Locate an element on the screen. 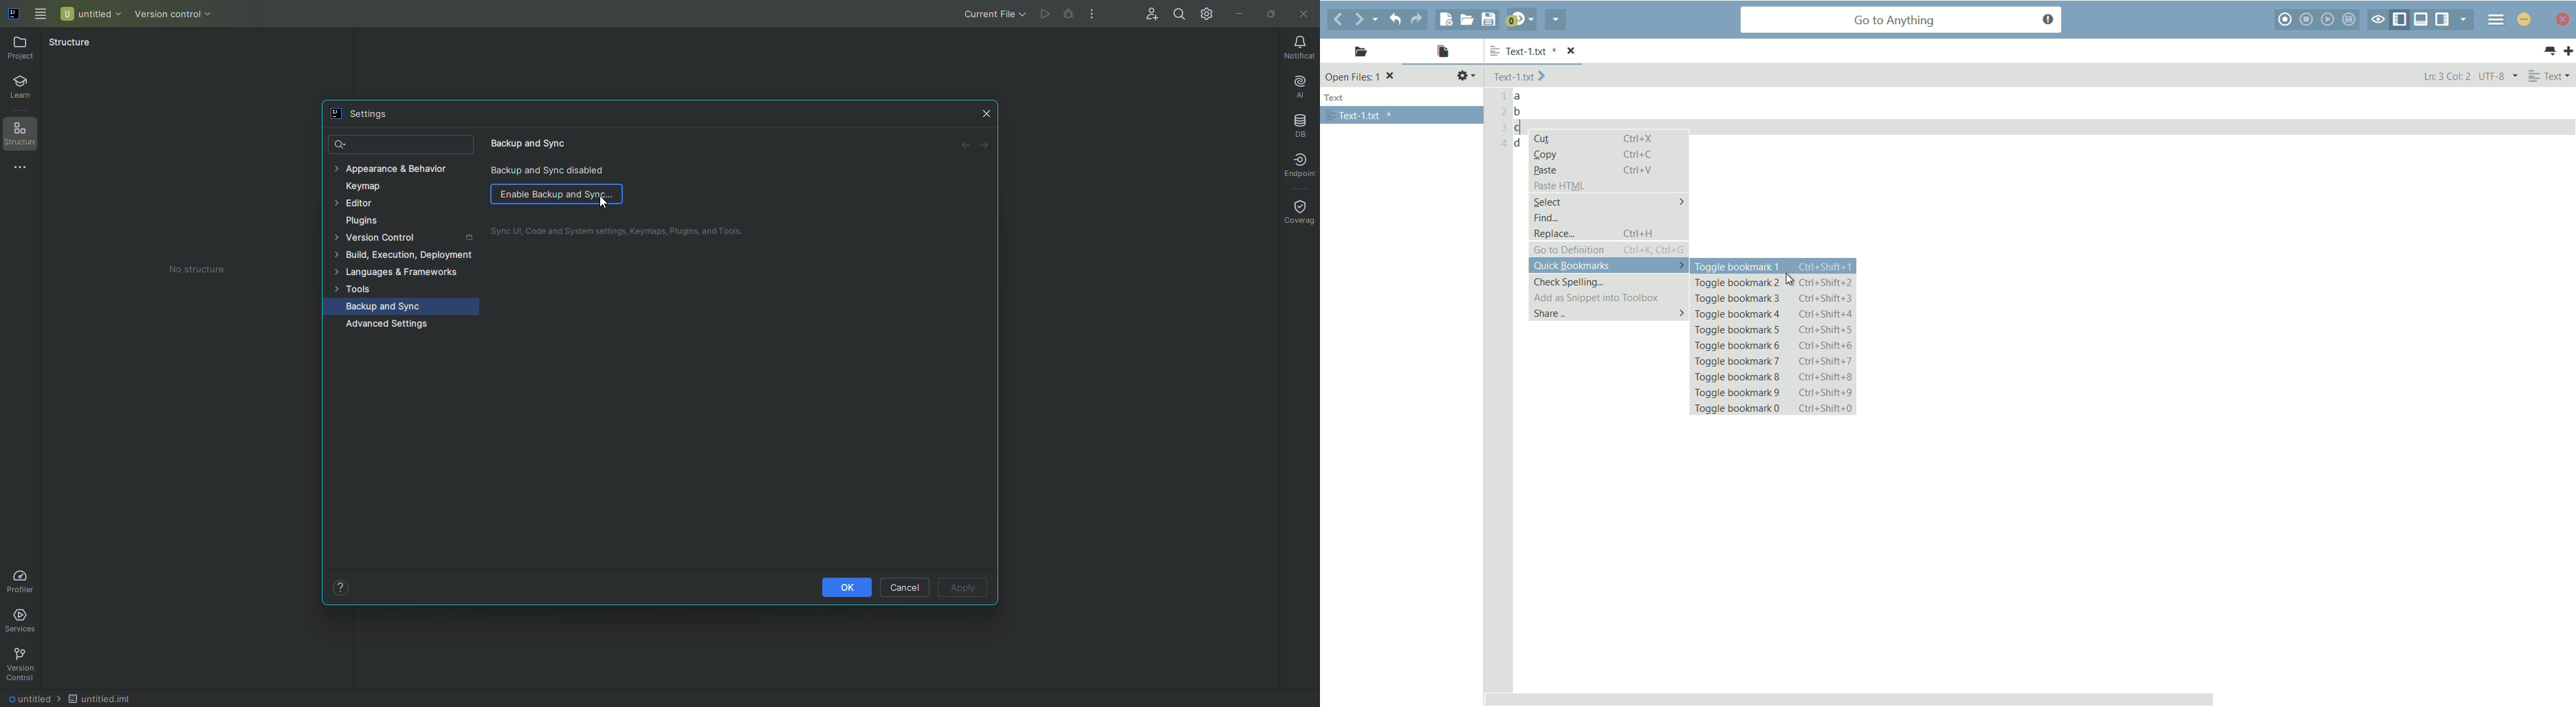 The image size is (2576, 728). toggle bookmark 2 is located at coordinates (1773, 283).